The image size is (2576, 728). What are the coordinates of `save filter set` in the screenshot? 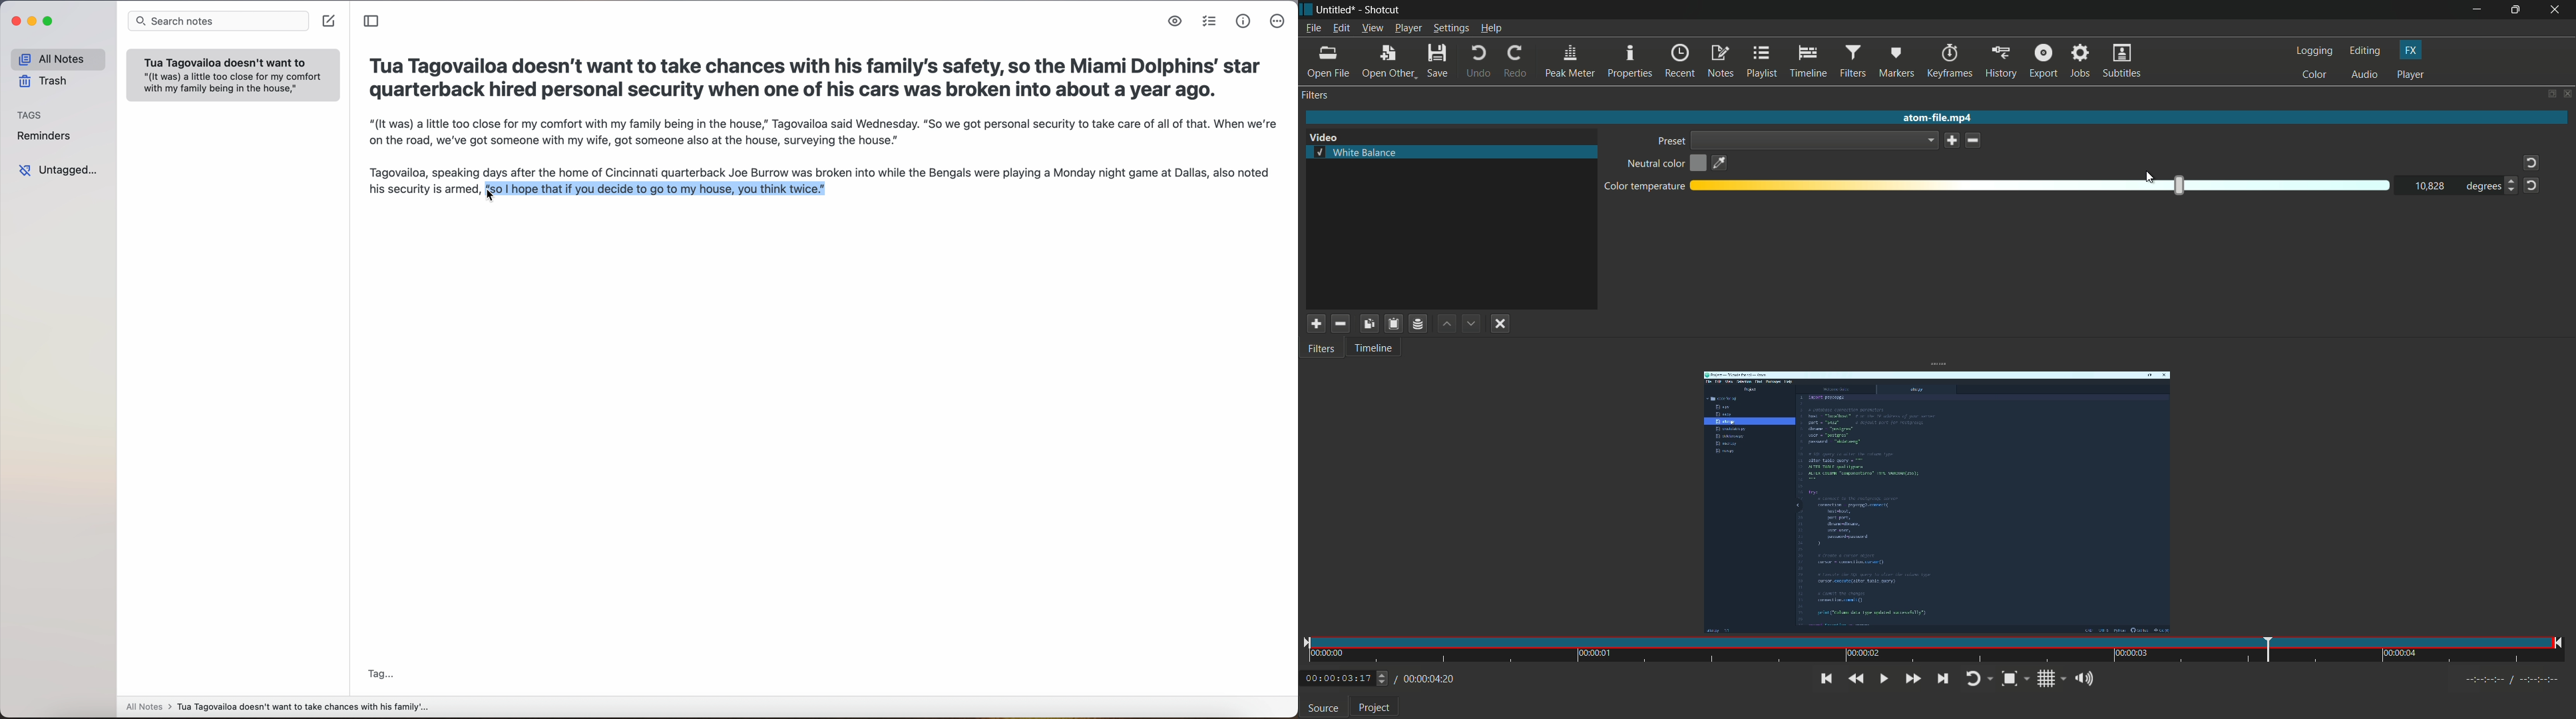 It's located at (1418, 324).